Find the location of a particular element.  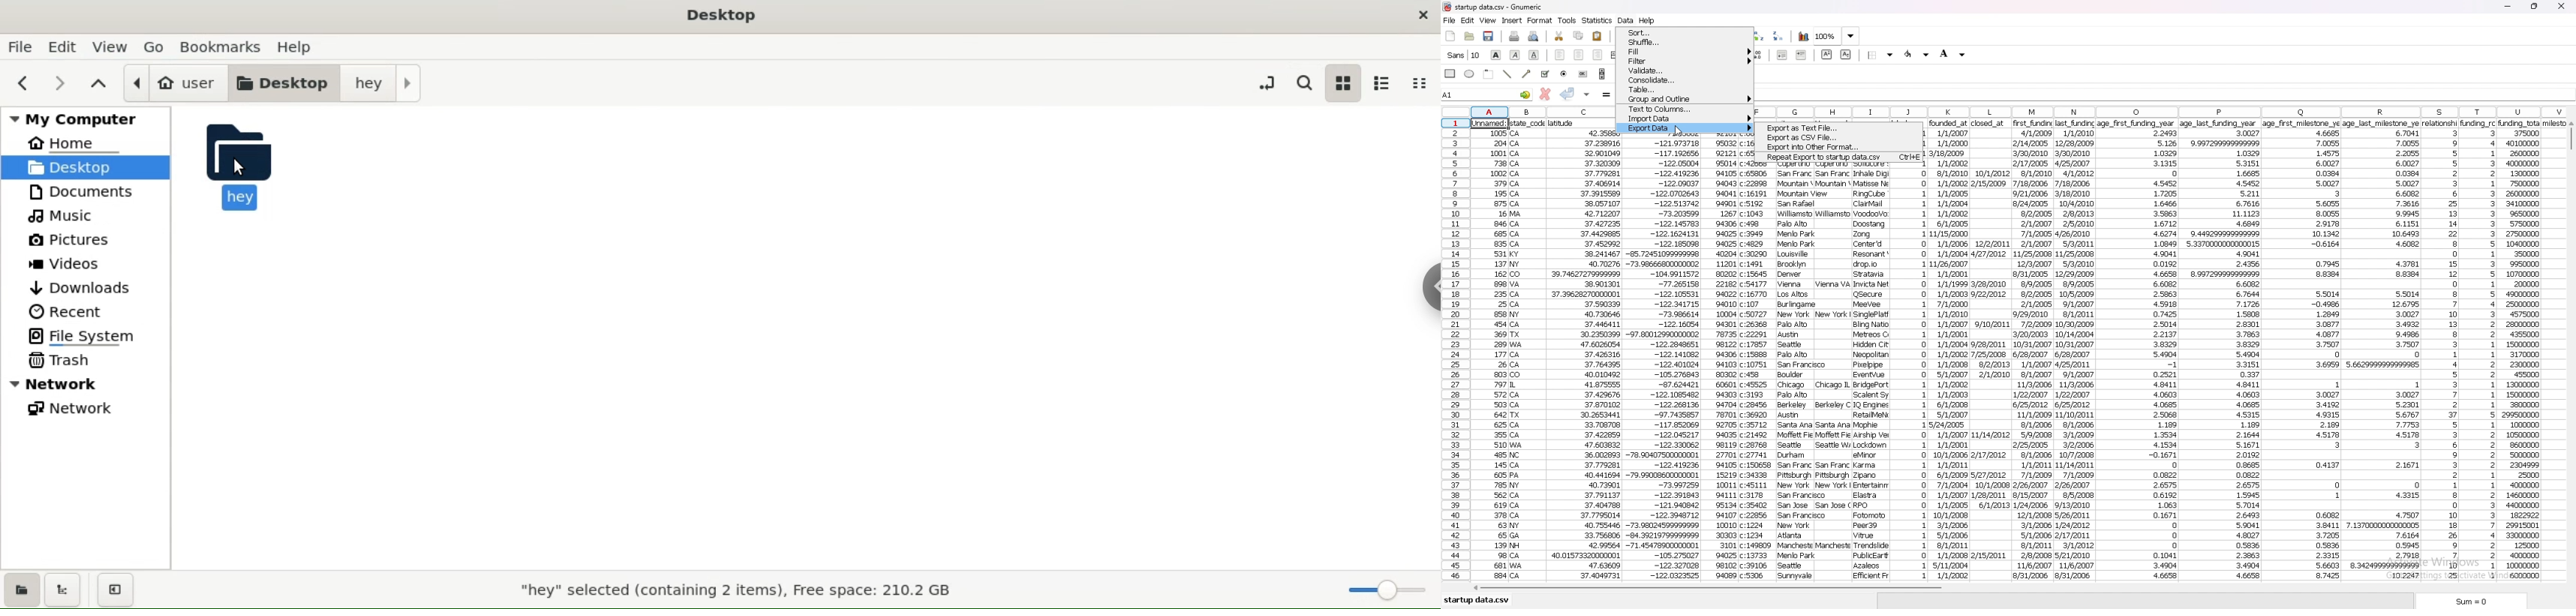

file system is located at coordinates (84, 335).